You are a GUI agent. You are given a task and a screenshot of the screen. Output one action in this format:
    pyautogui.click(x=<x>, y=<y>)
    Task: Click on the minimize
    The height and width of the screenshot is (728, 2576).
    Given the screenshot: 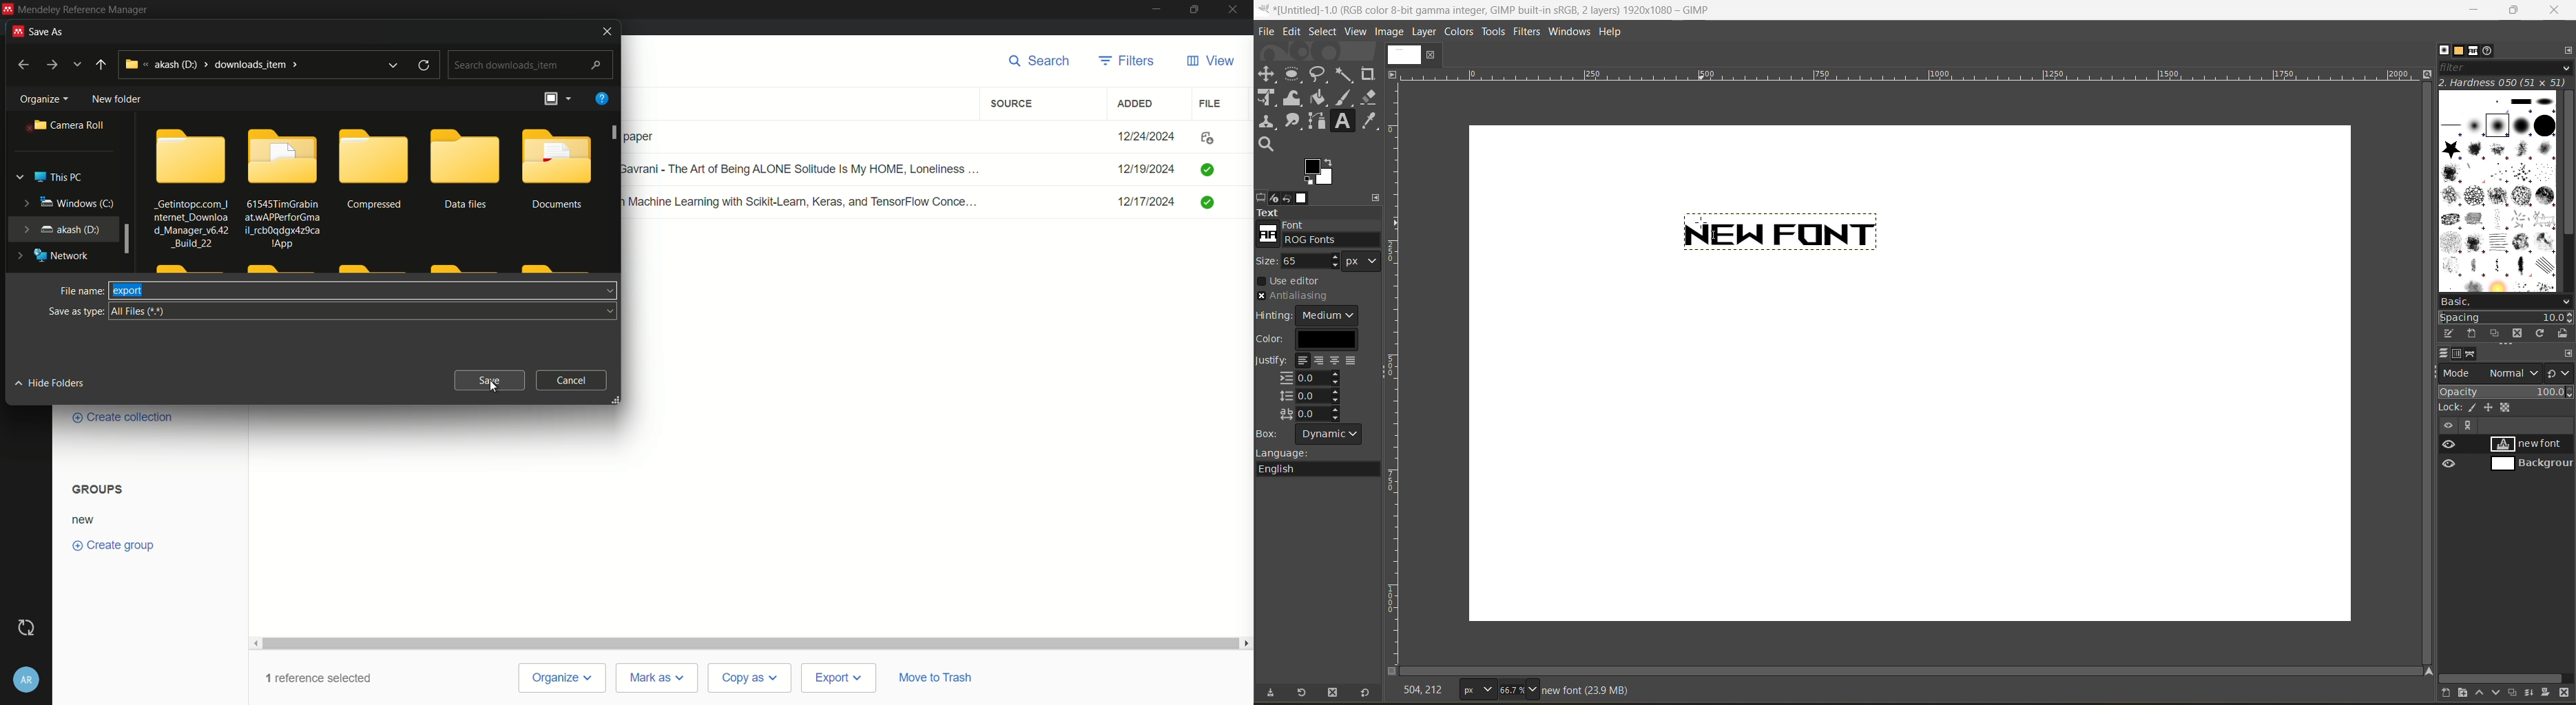 What is the action you would take?
    pyautogui.click(x=2475, y=10)
    